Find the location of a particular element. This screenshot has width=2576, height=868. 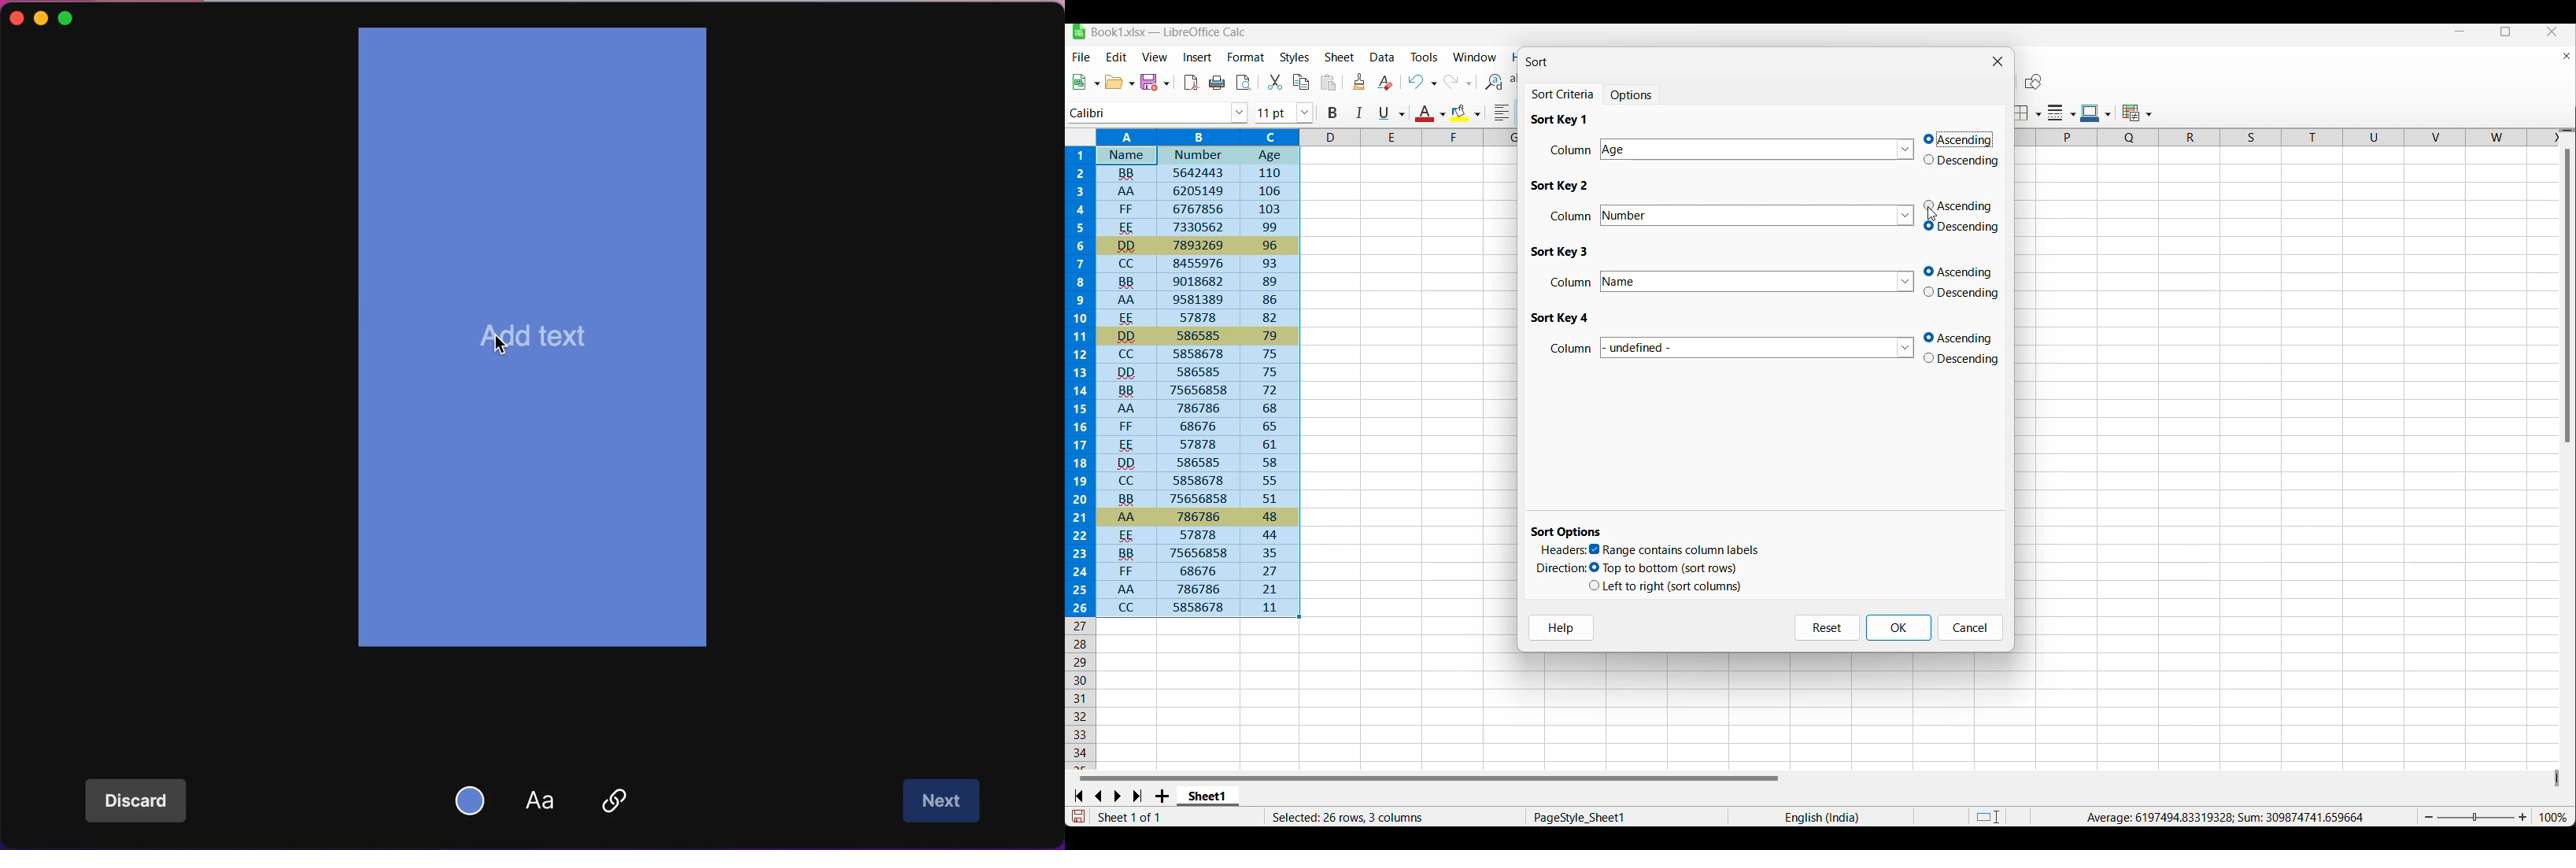

color is located at coordinates (474, 799).